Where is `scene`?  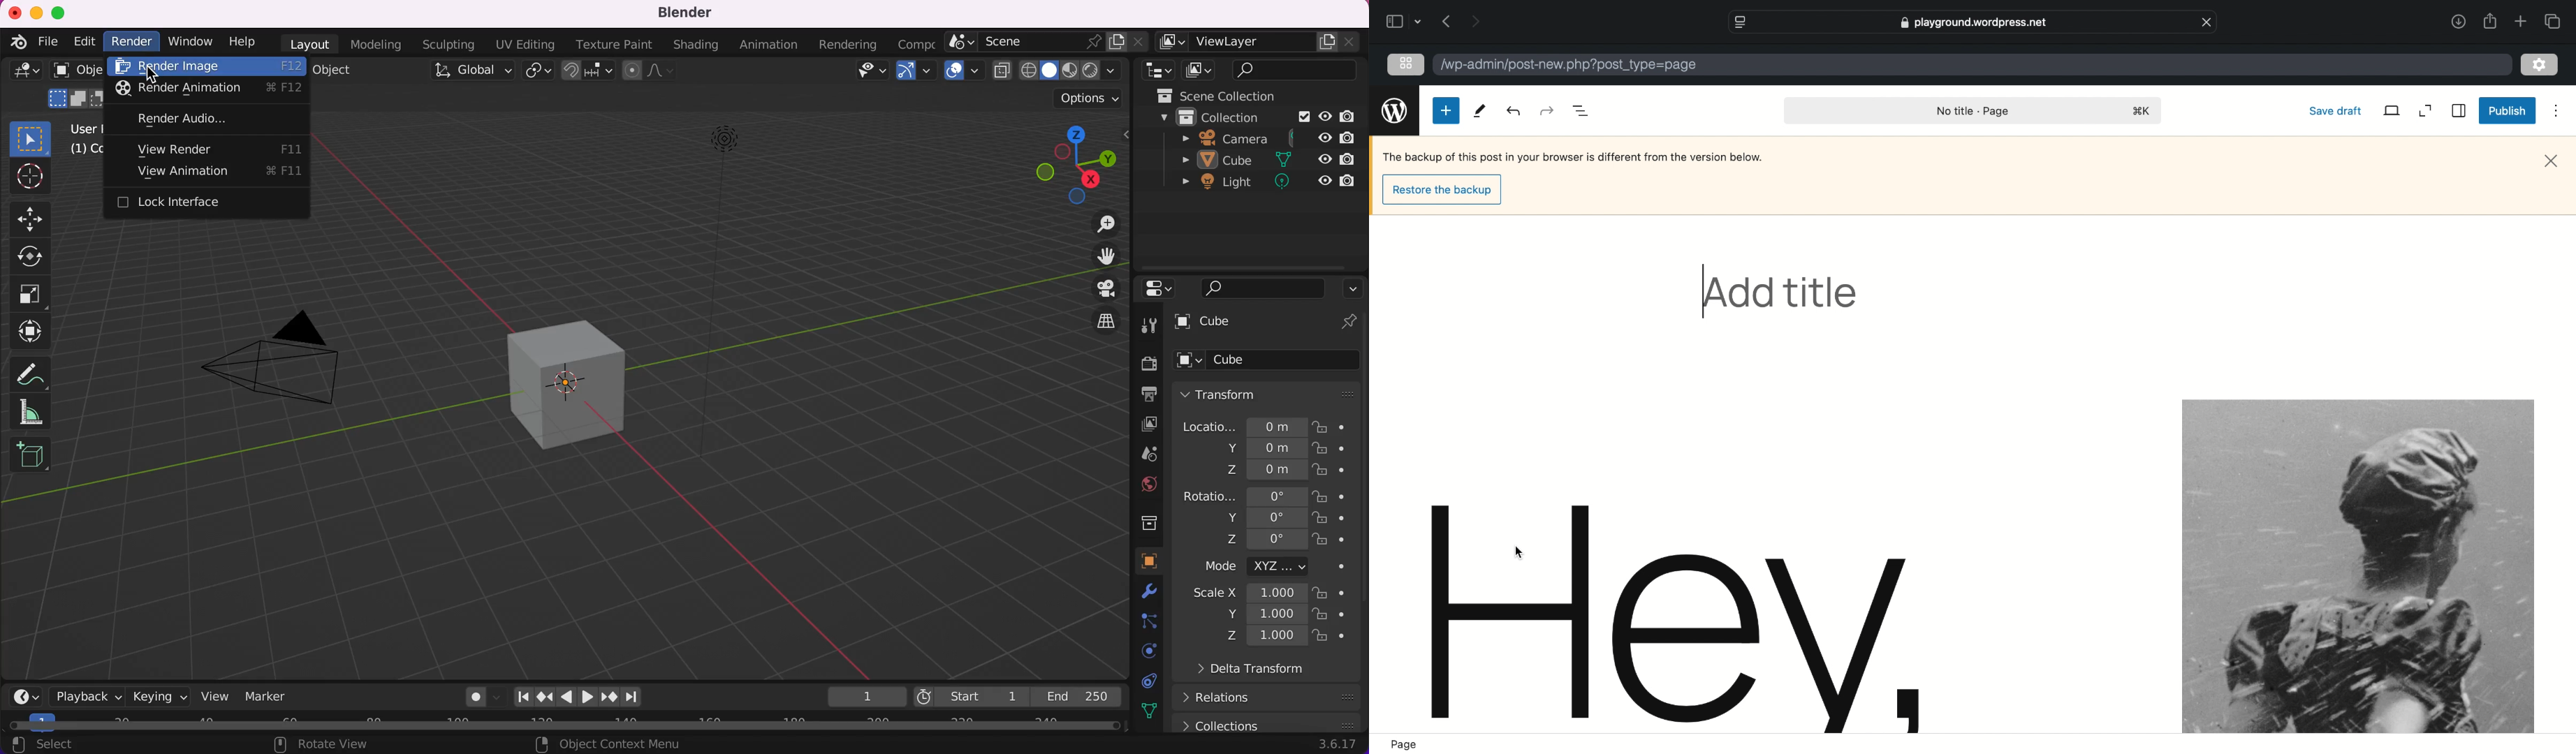
scene is located at coordinates (1047, 43).